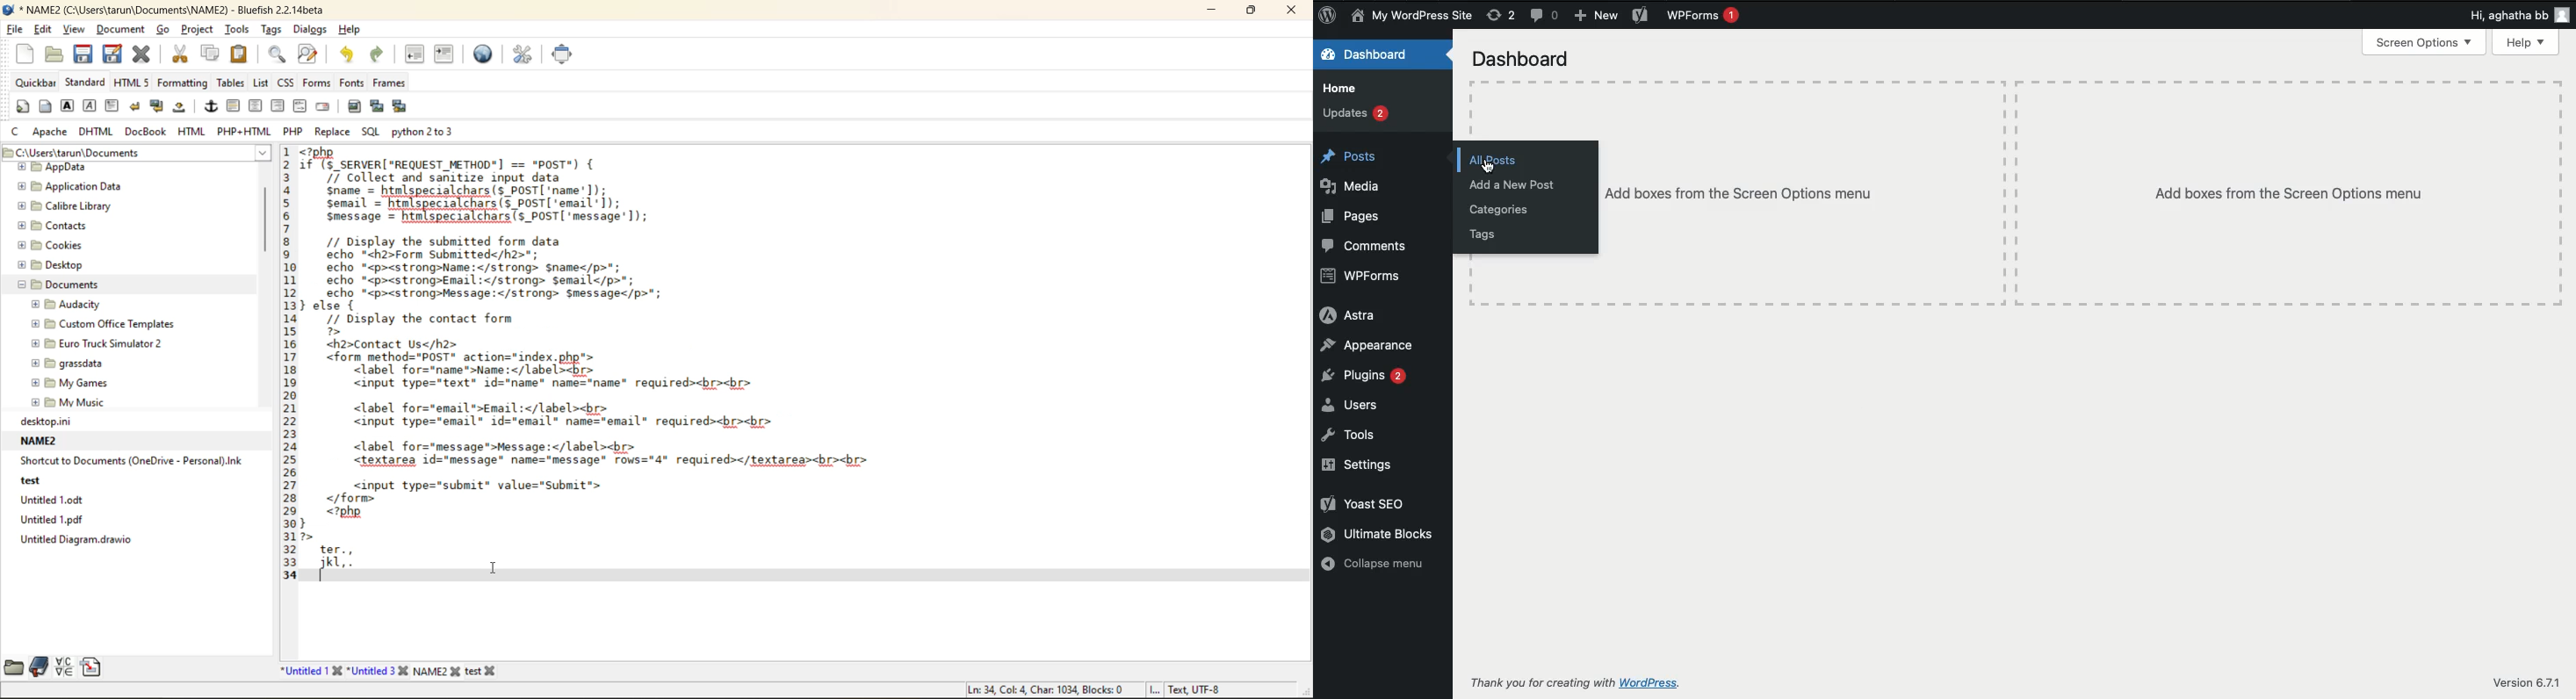 The width and height of the screenshot is (2576, 700). What do you see at coordinates (1500, 210) in the screenshot?
I see `Categories` at bounding box center [1500, 210].